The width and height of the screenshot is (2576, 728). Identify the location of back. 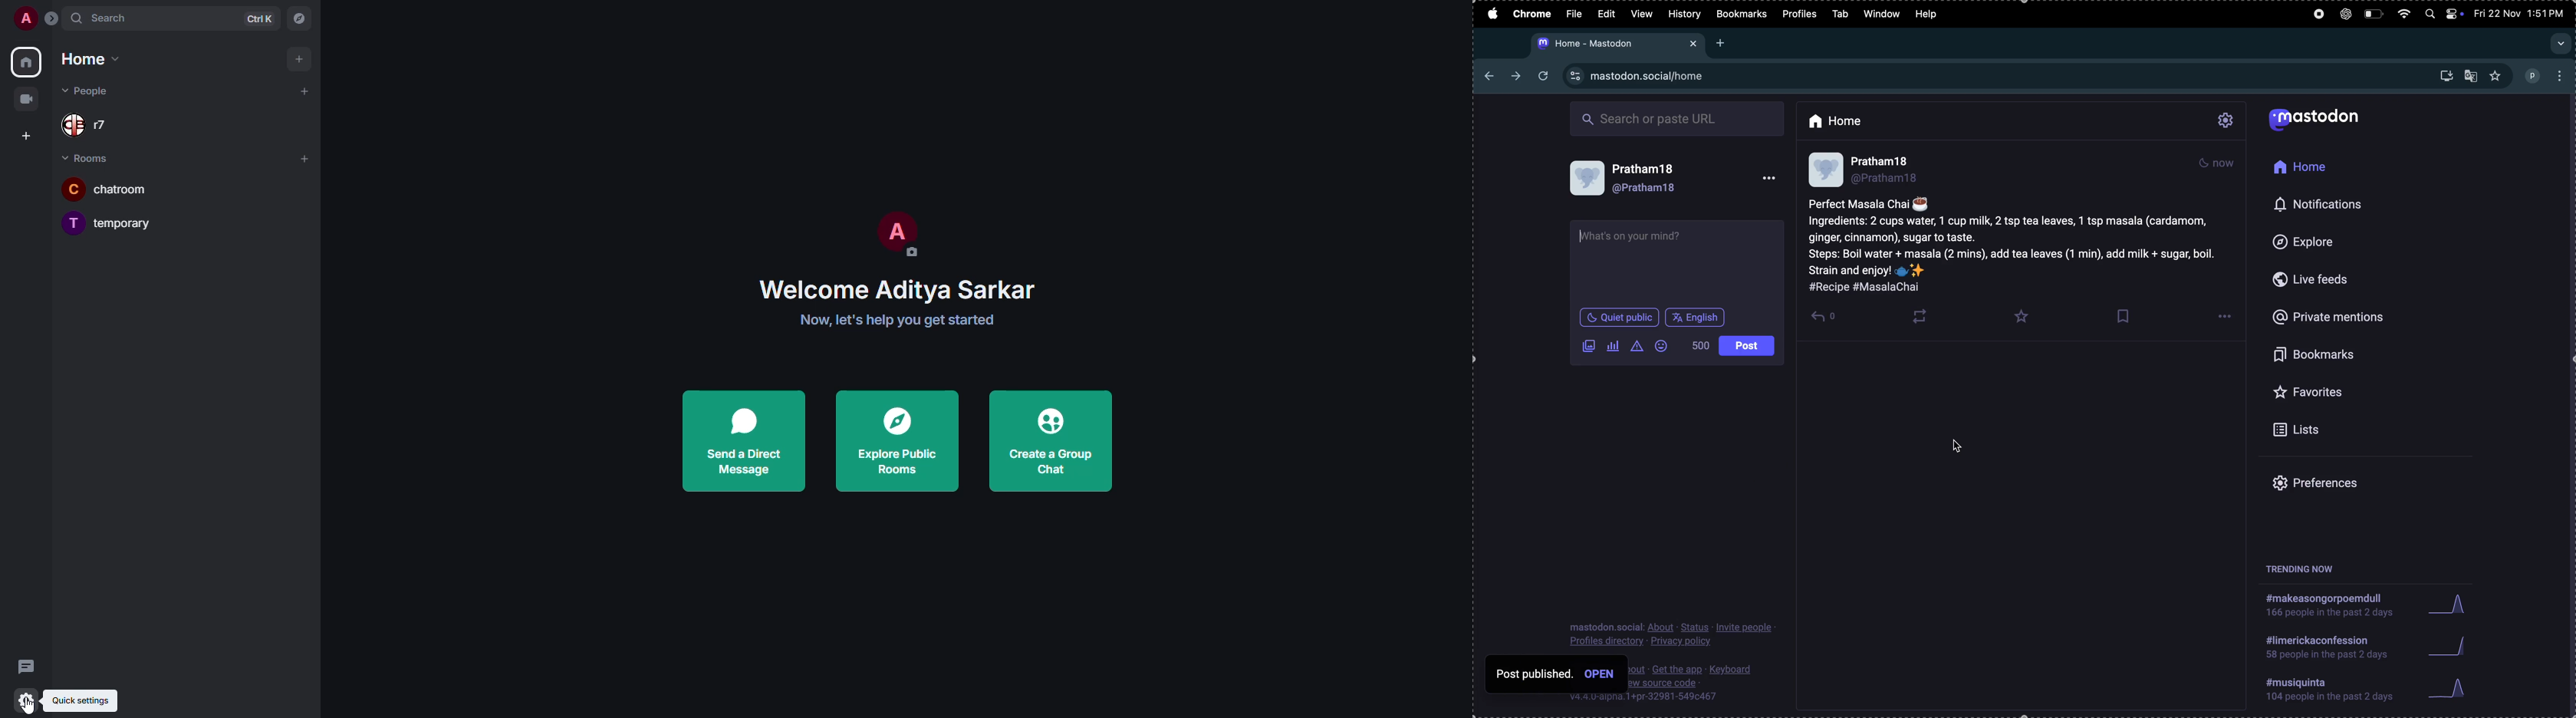
(1491, 75).